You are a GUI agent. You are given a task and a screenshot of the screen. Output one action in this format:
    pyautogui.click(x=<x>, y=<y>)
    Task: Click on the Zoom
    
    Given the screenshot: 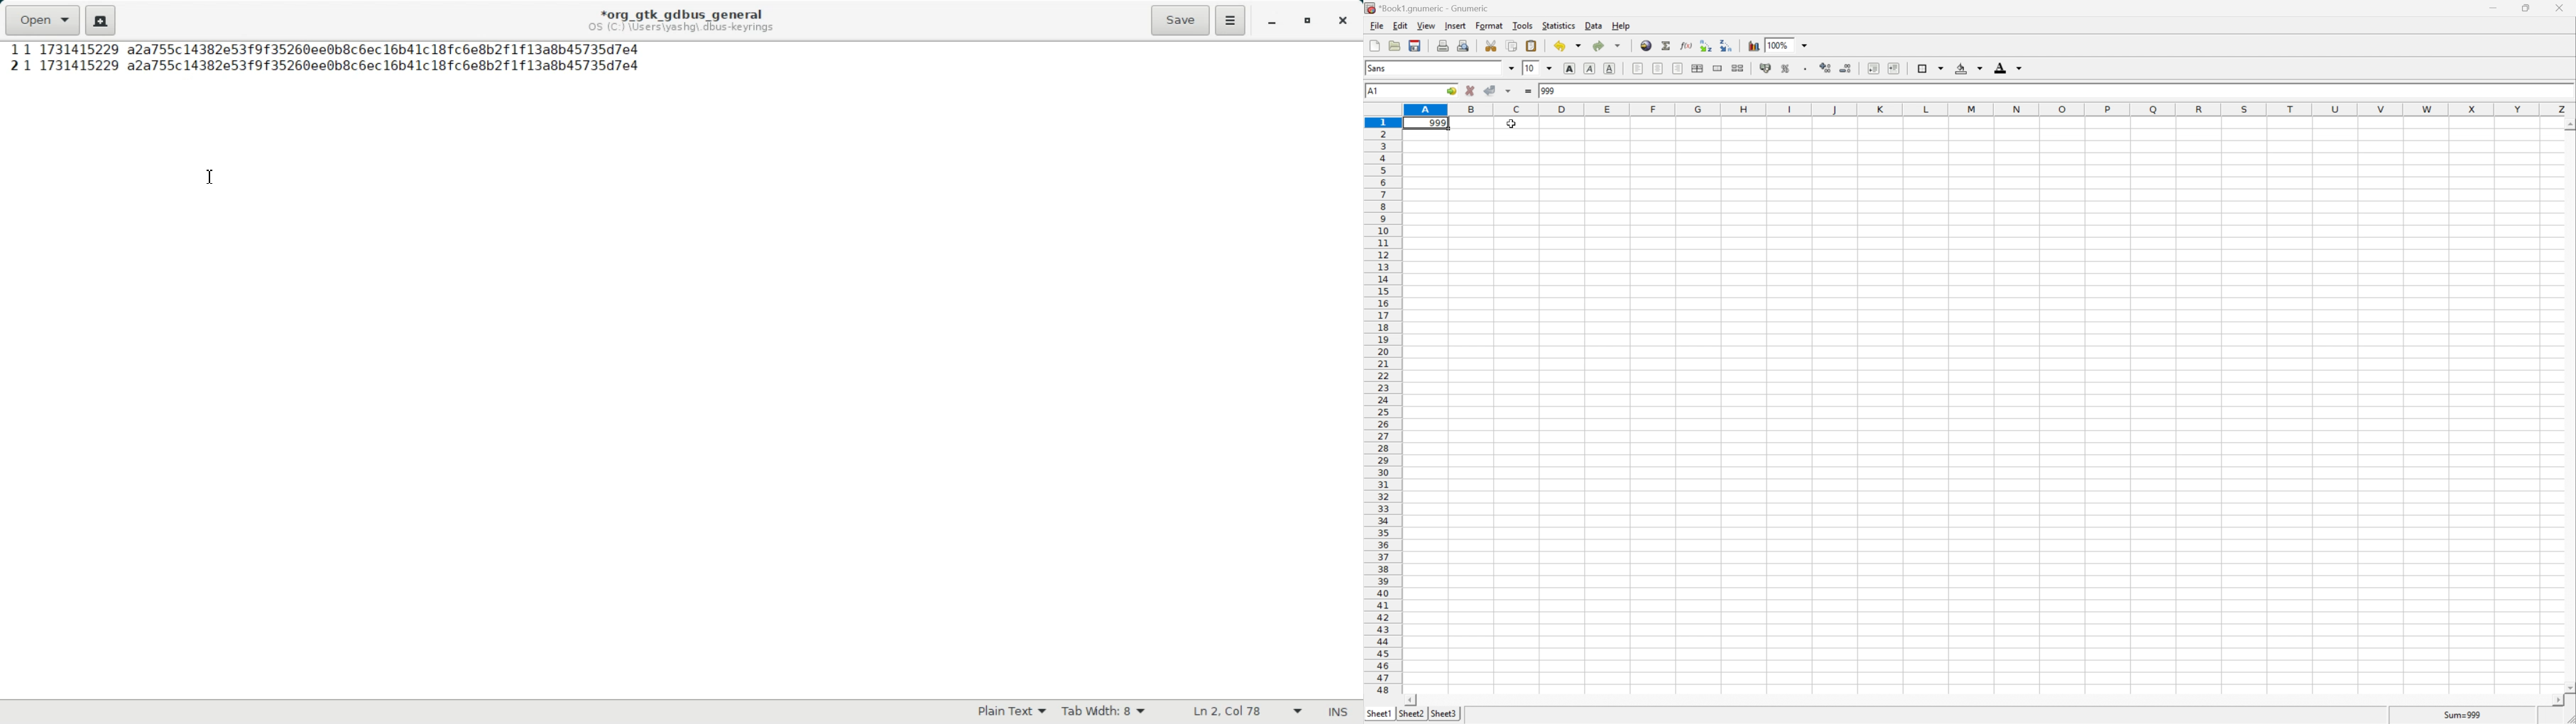 What is the action you would take?
    pyautogui.click(x=1793, y=45)
    